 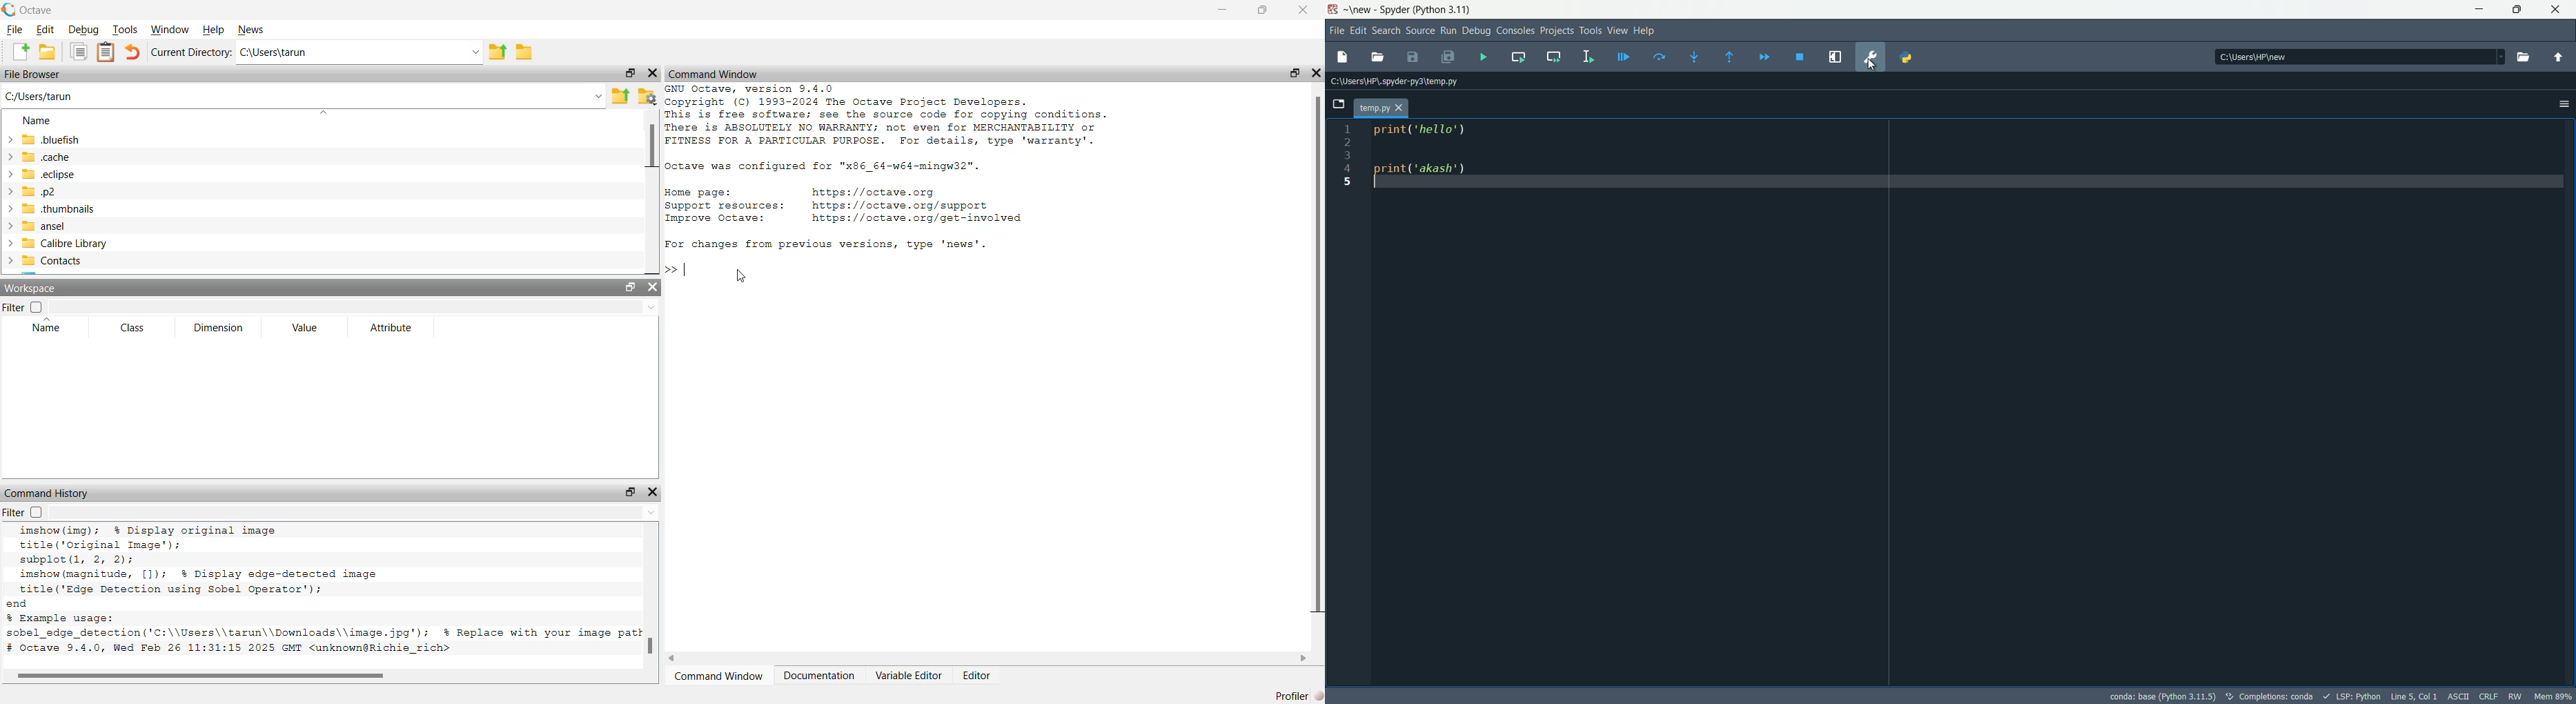 I want to click on horizontal scroll bar, so click(x=323, y=676).